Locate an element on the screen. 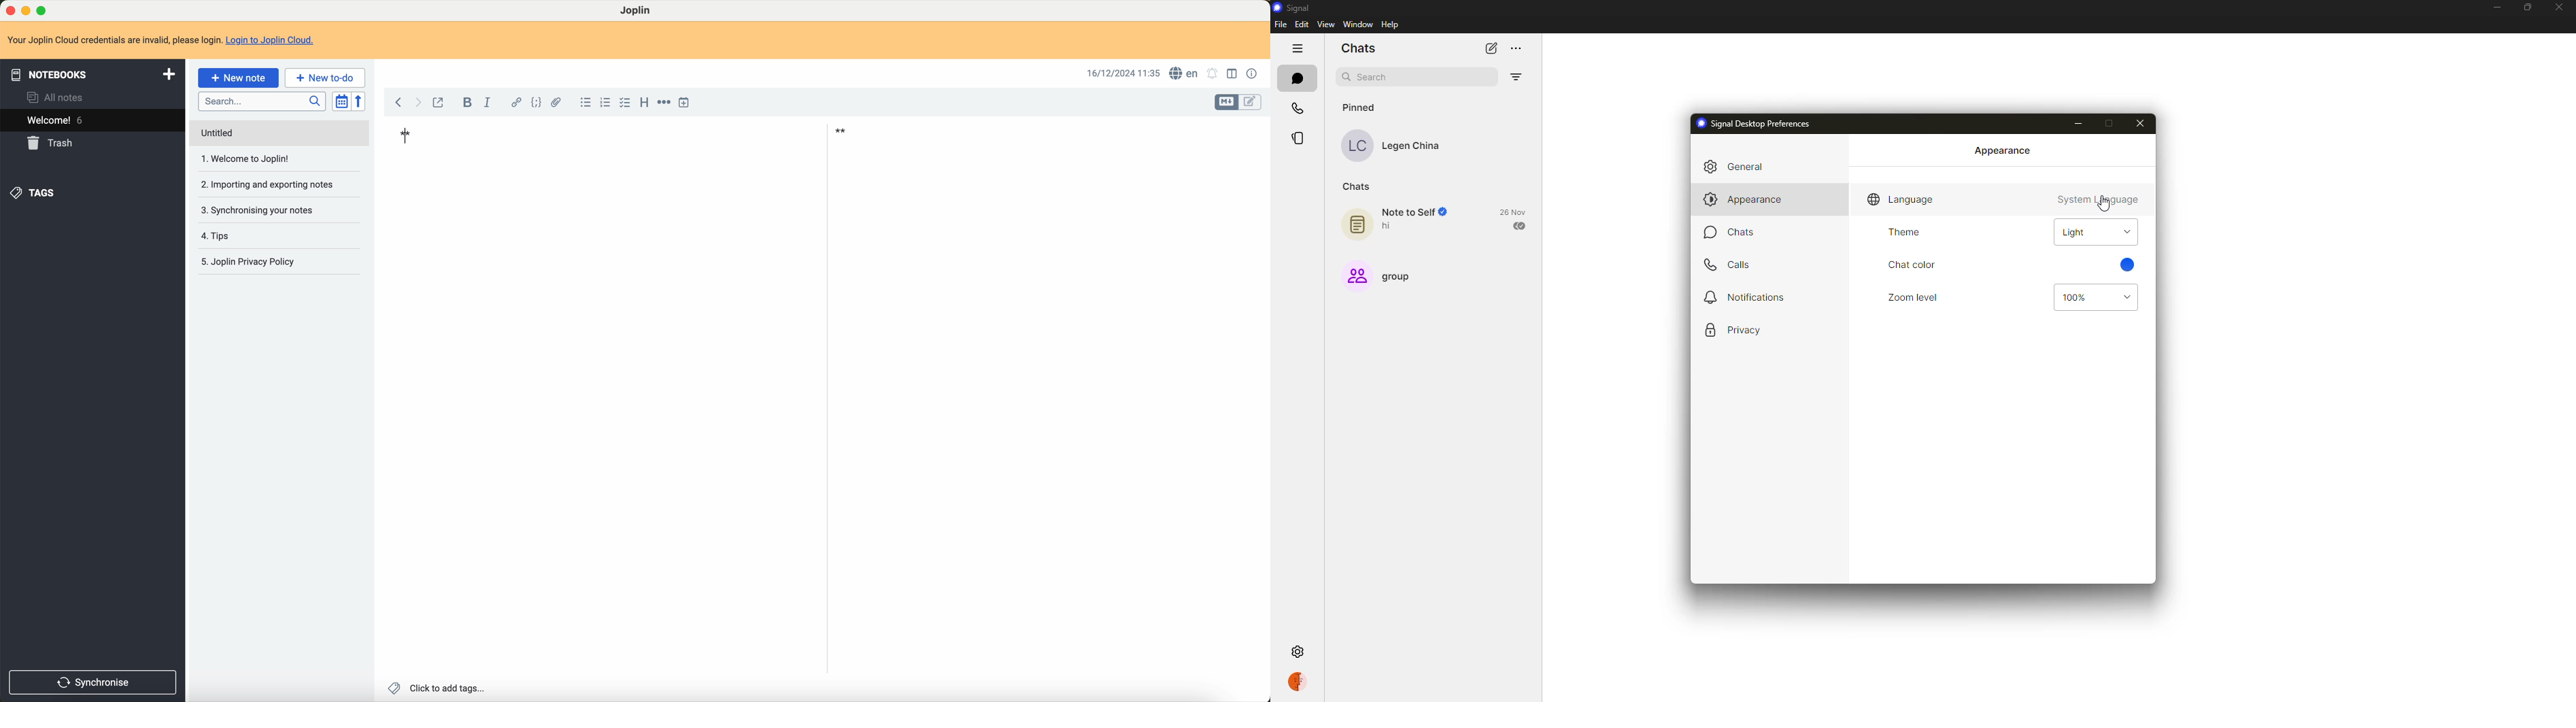 The image size is (2576, 728). sent is located at coordinates (1520, 226).